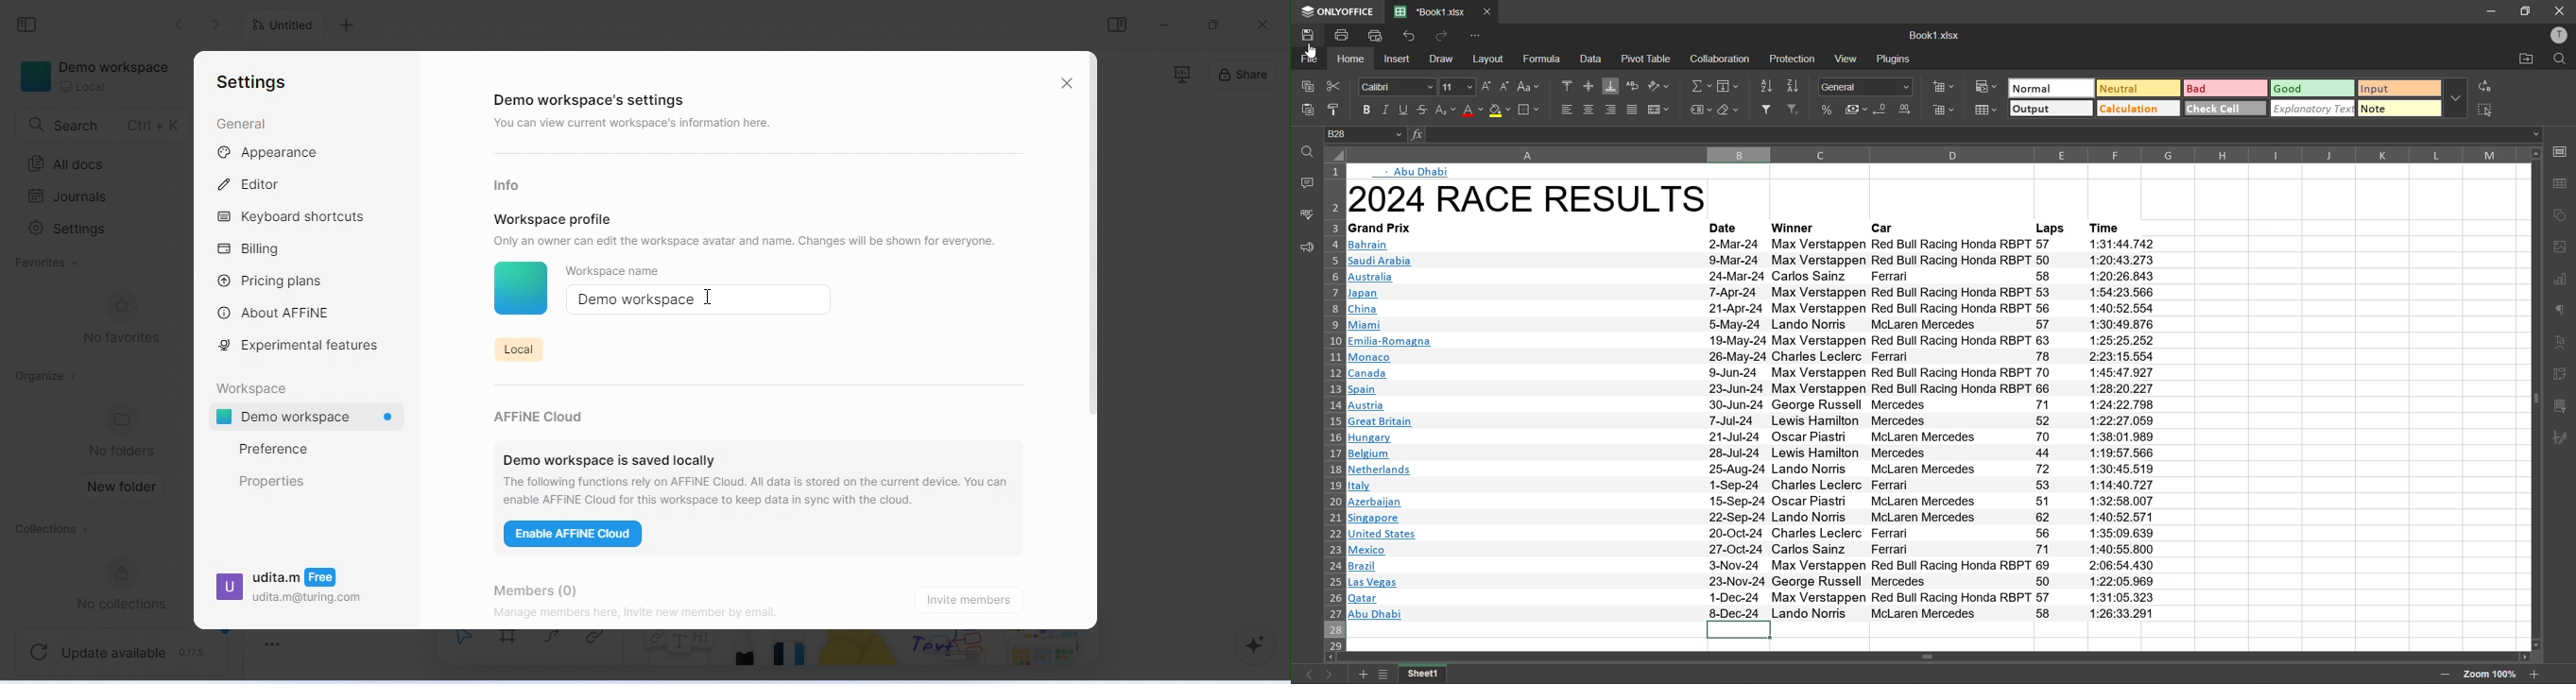  What do you see at coordinates (1758, 421) in the screenshot?
I see `Great Britain 7-Jul-24 Lewis Hamilton Mercedes 52 1:22:27.059` at bounding box center [1758, 421].